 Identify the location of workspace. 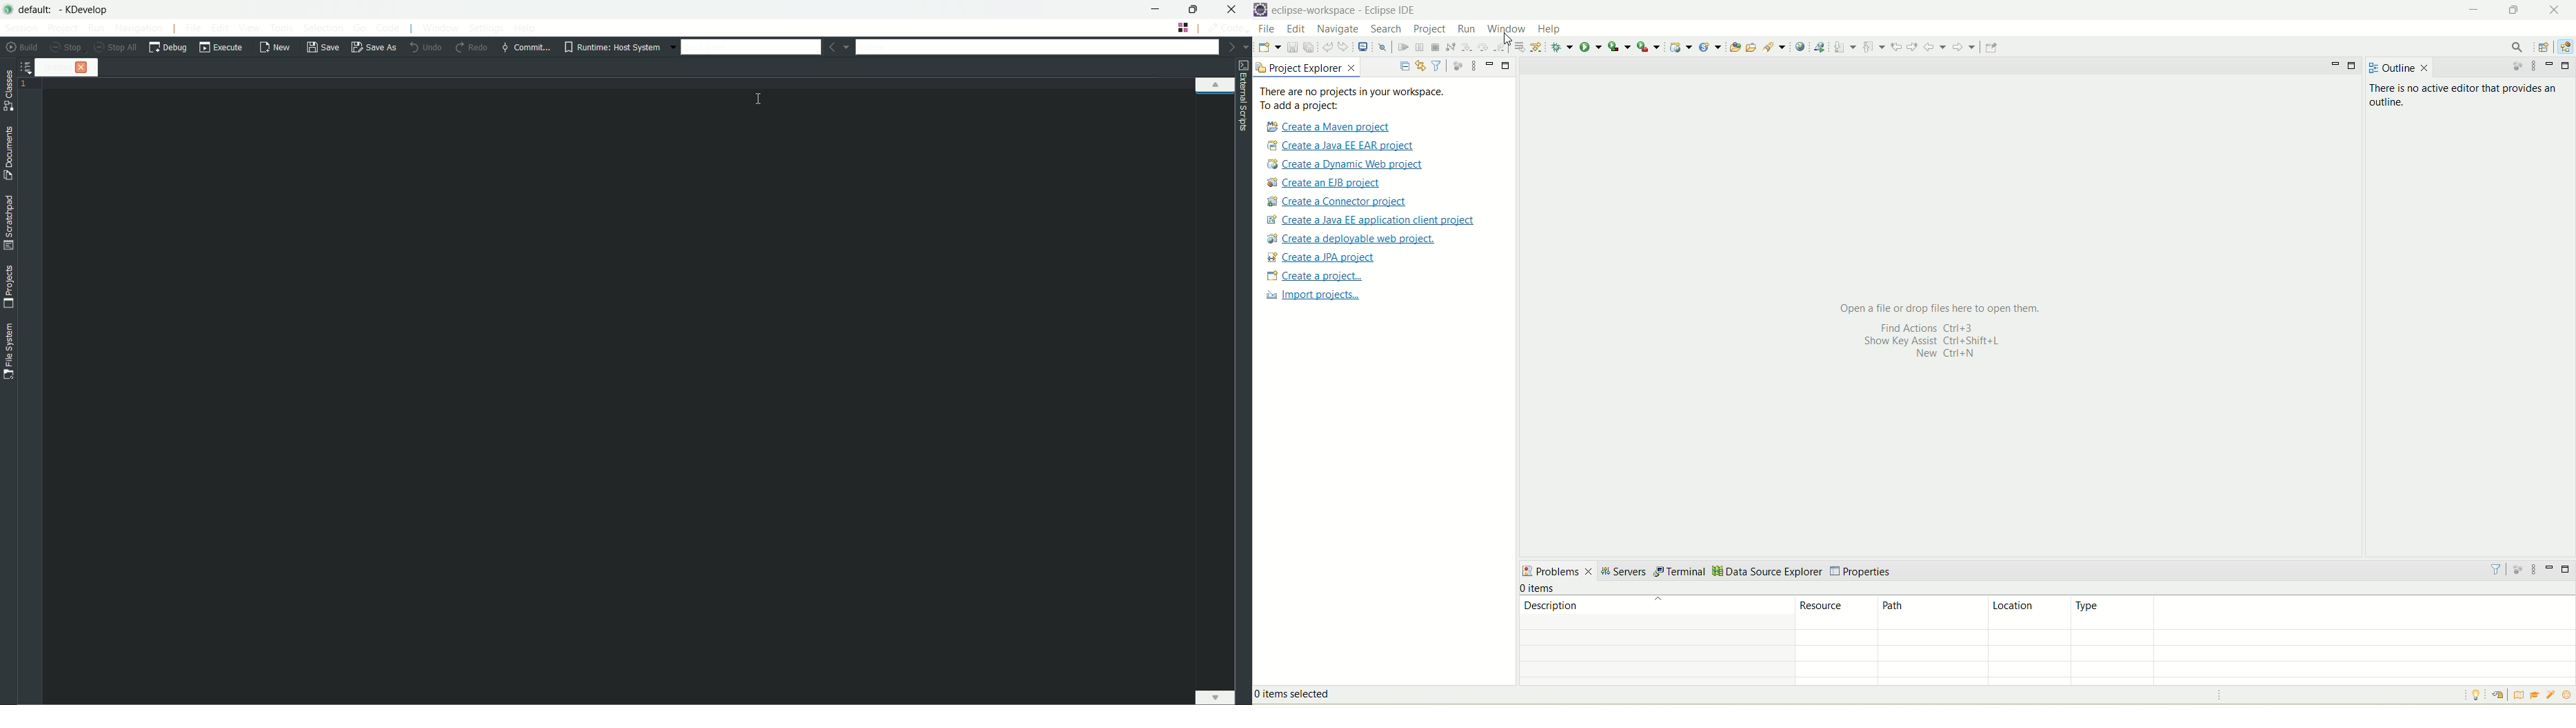
(643, 398).